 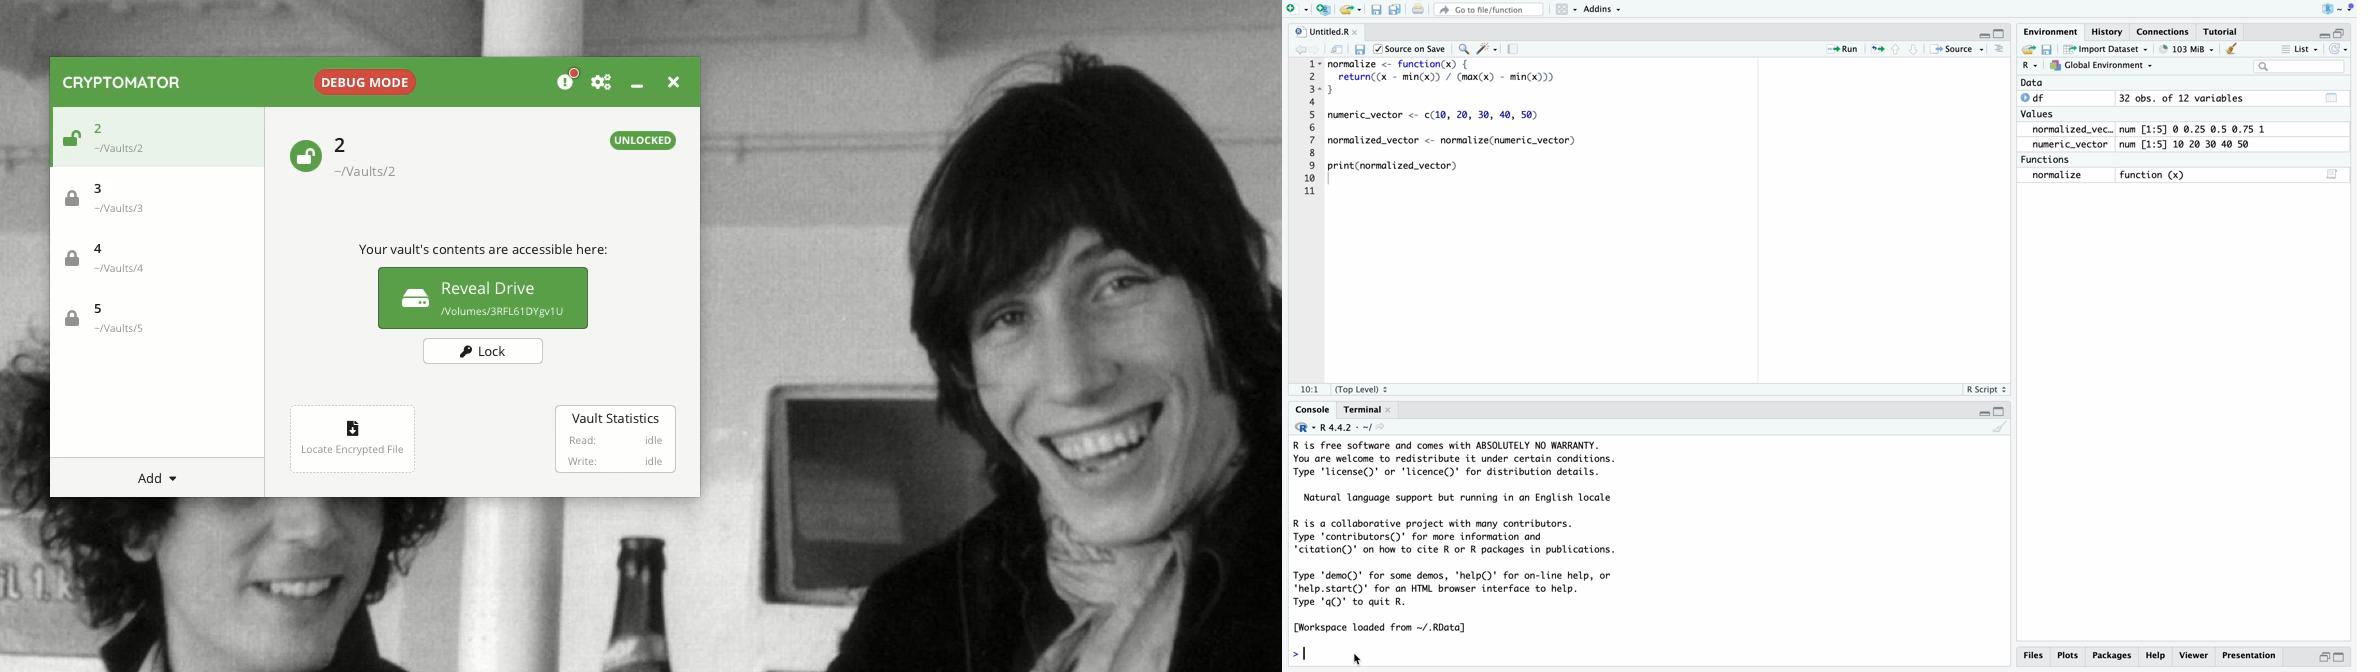 I want to click on View the current working directory, so click(x=1387, y=429).